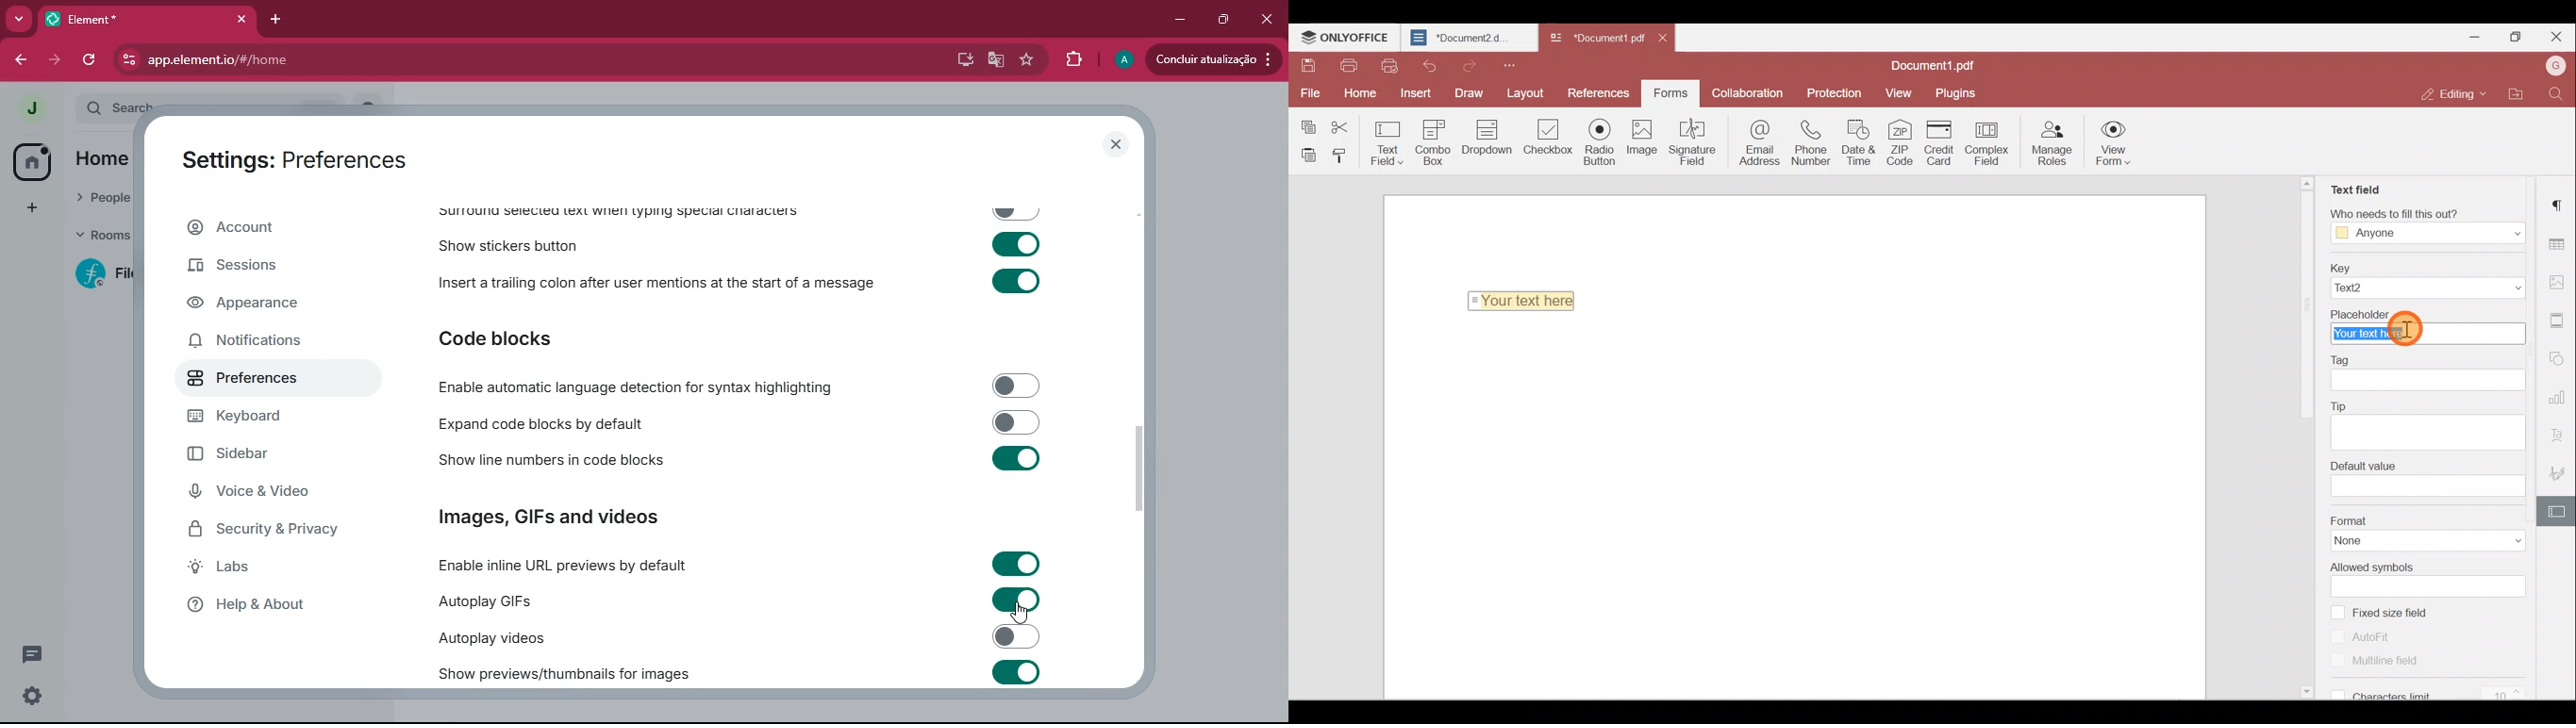 This screenshot has width=2576, height=728. What do you see at coordinates (2427, 335) in the screenshot?
I see `Your text here` at bounding box center [2427, 335].